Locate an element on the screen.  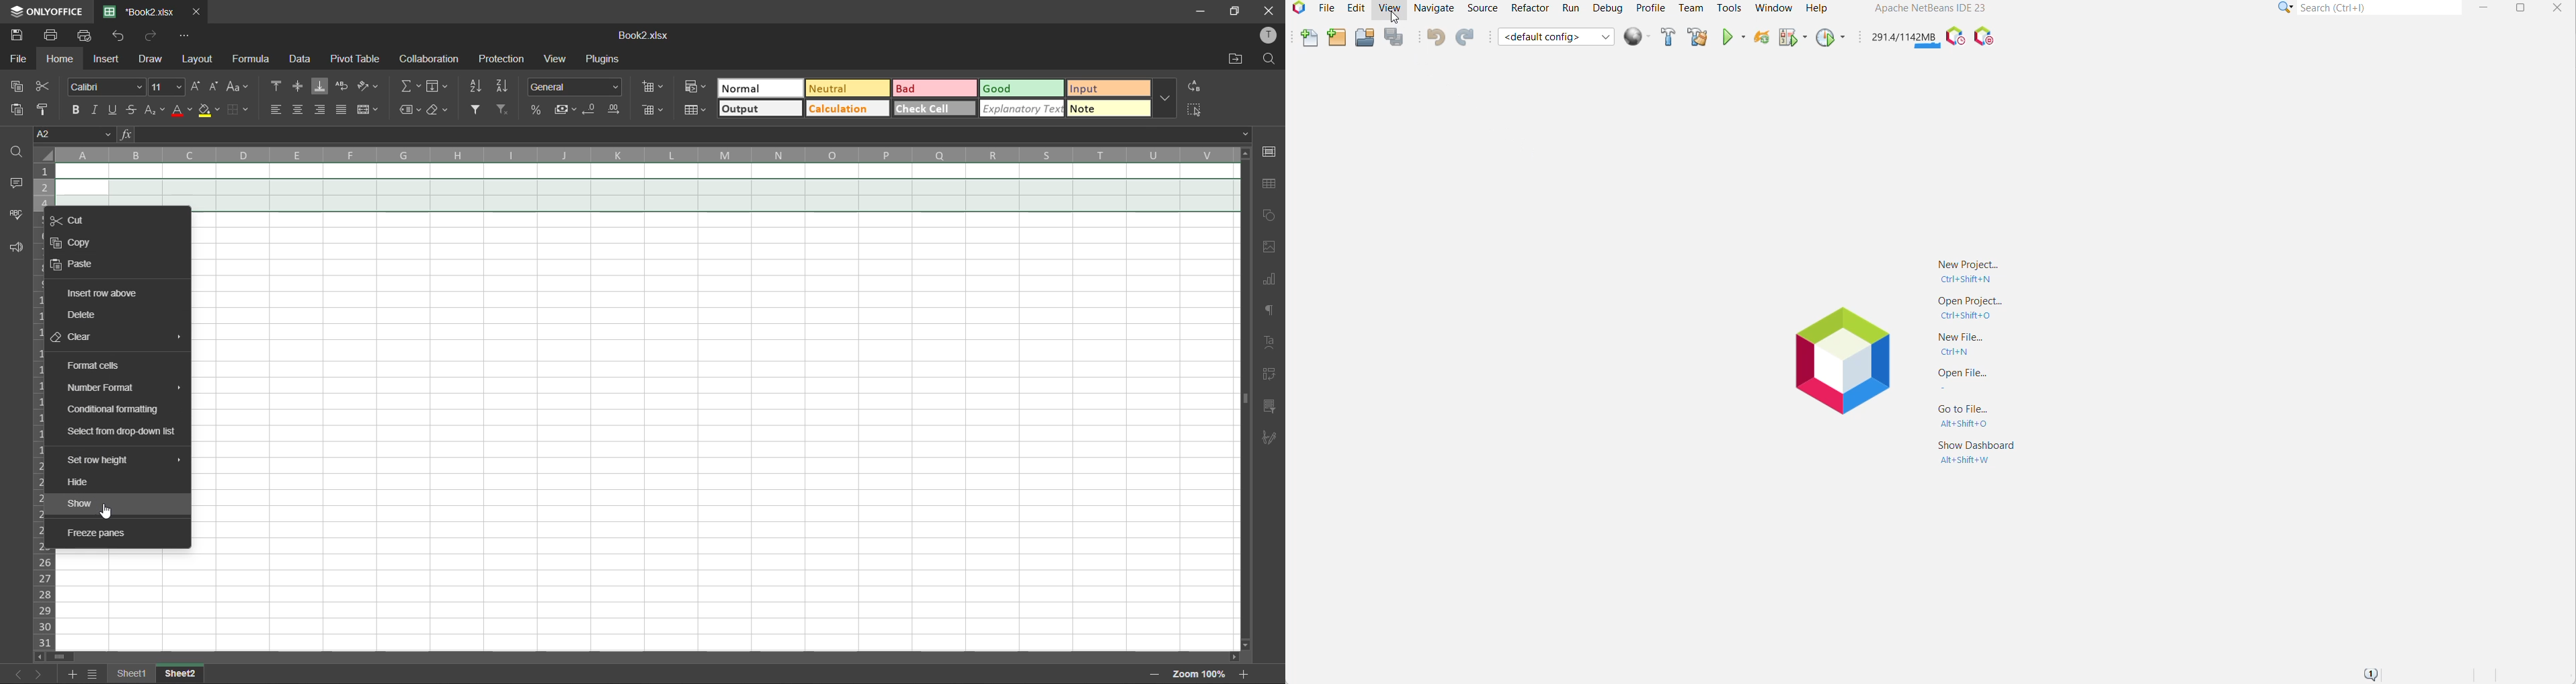
sheet 13 is located at coordinates (181, 673).